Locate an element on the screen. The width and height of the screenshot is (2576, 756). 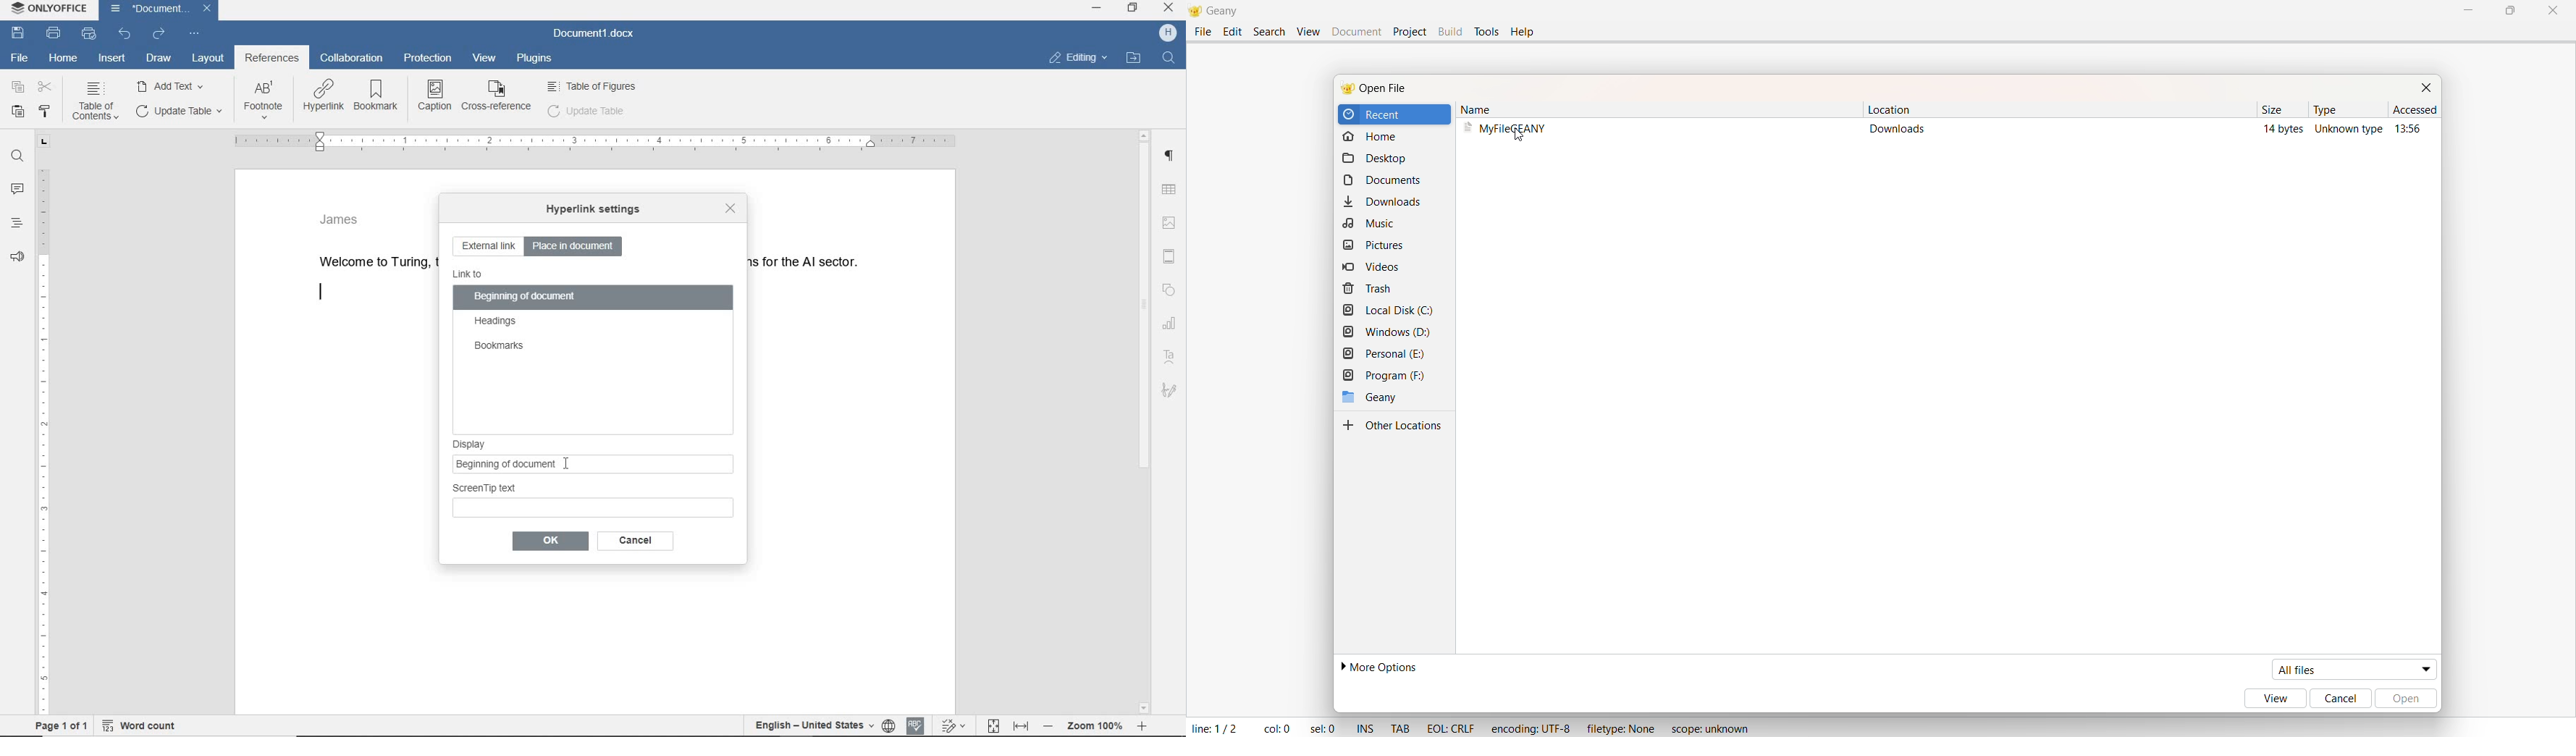
insert is located at coordinates (112, 59).